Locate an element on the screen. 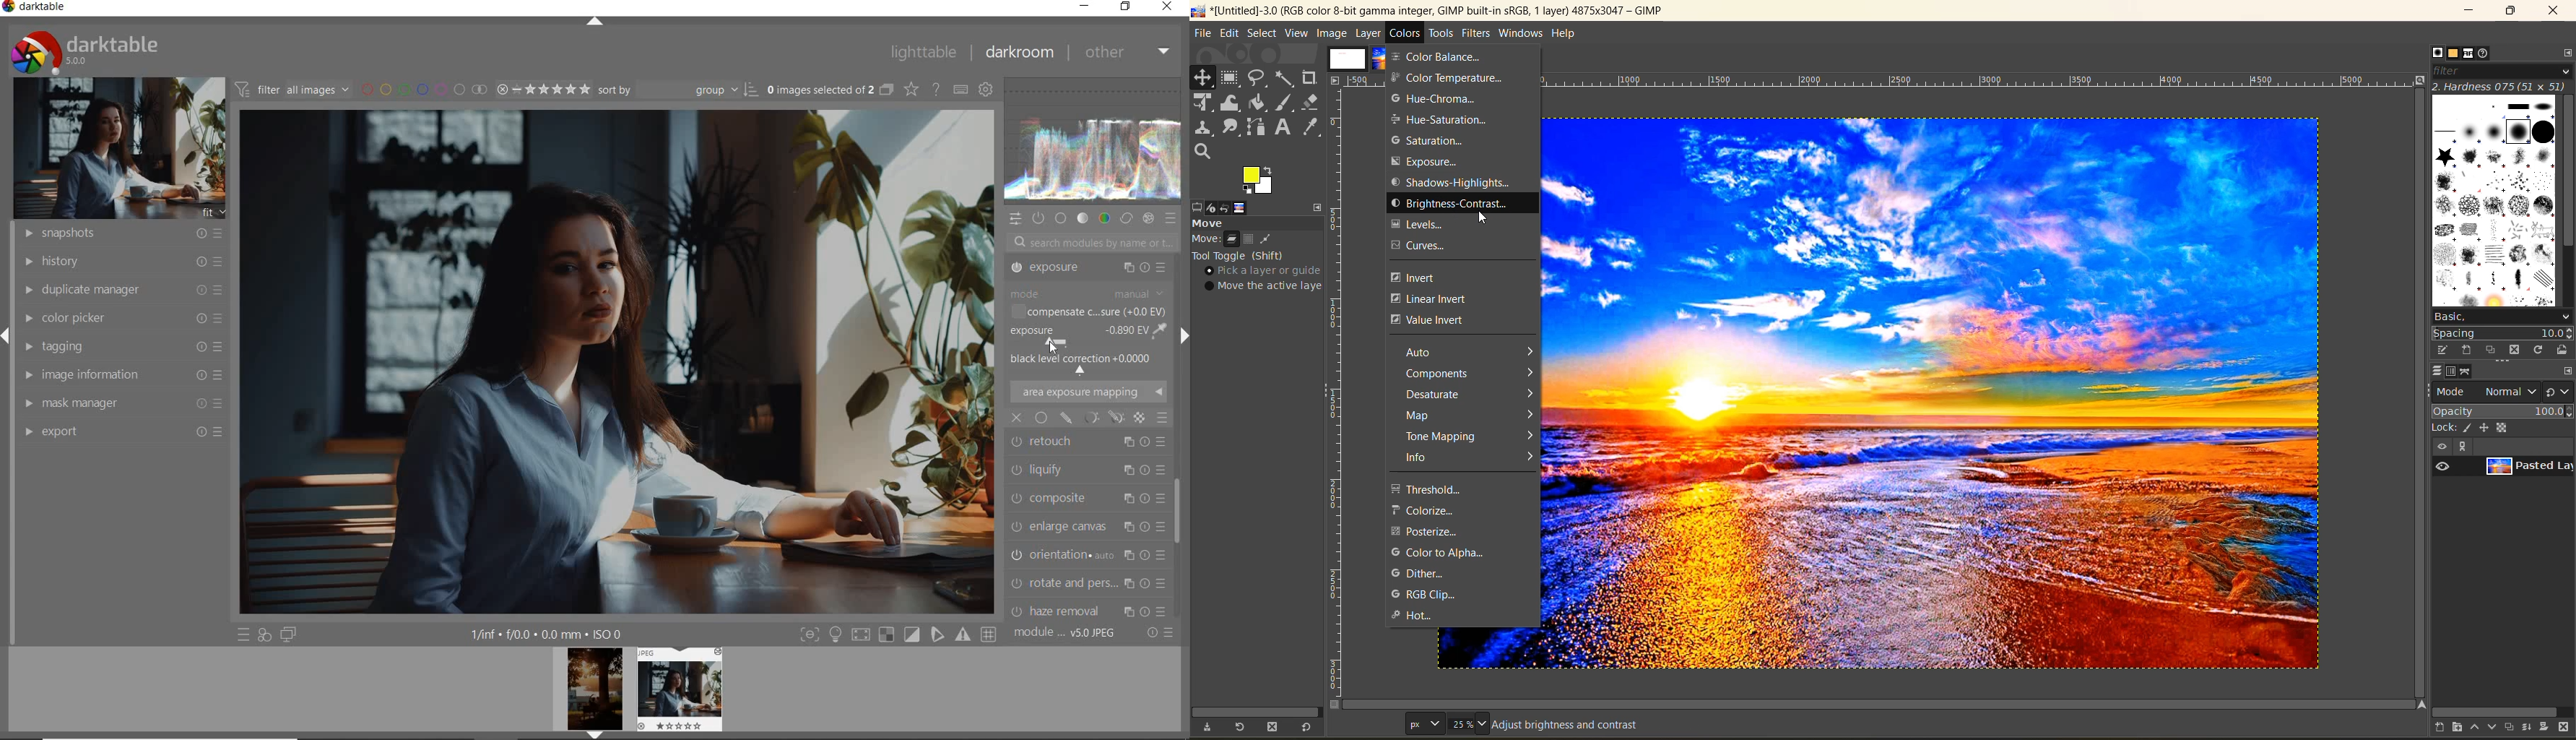 The height and width of the screenshot is (756, 2576). ORIENTATION is located at coordinates (1091, 466).